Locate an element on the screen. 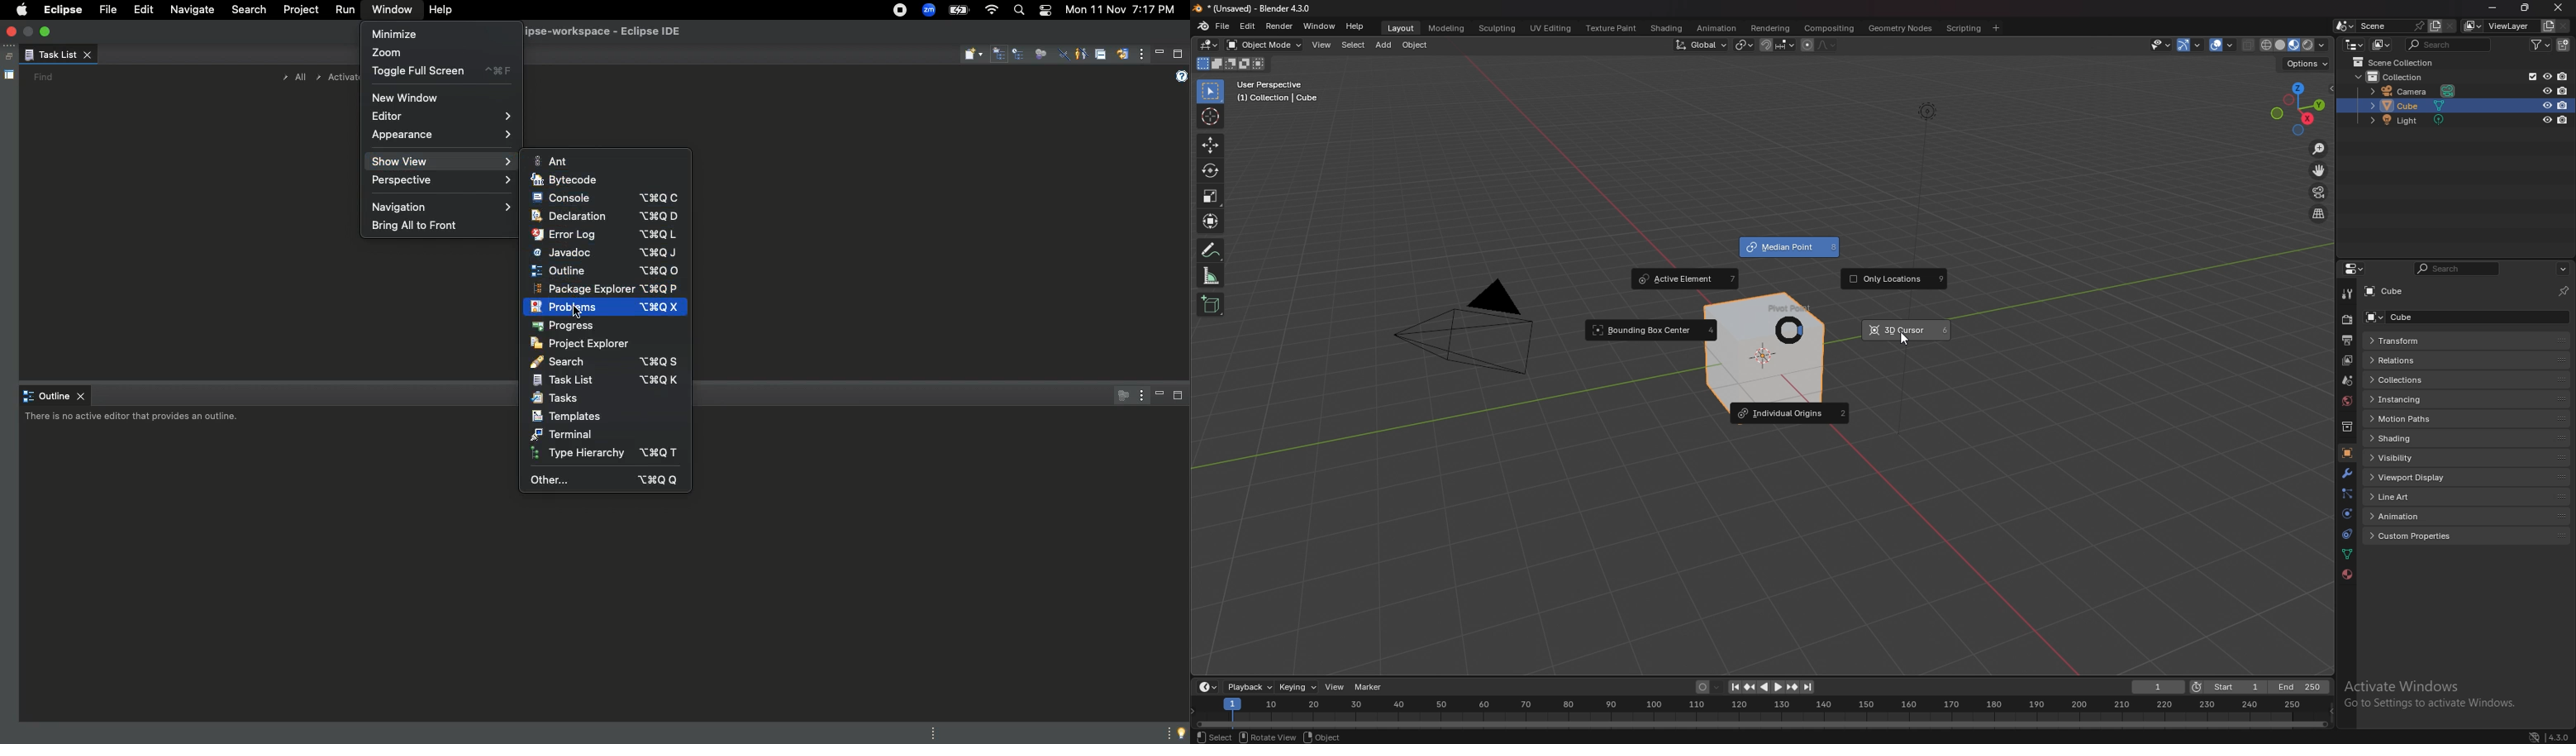  Categorized is located at coordinates (1000, 55).